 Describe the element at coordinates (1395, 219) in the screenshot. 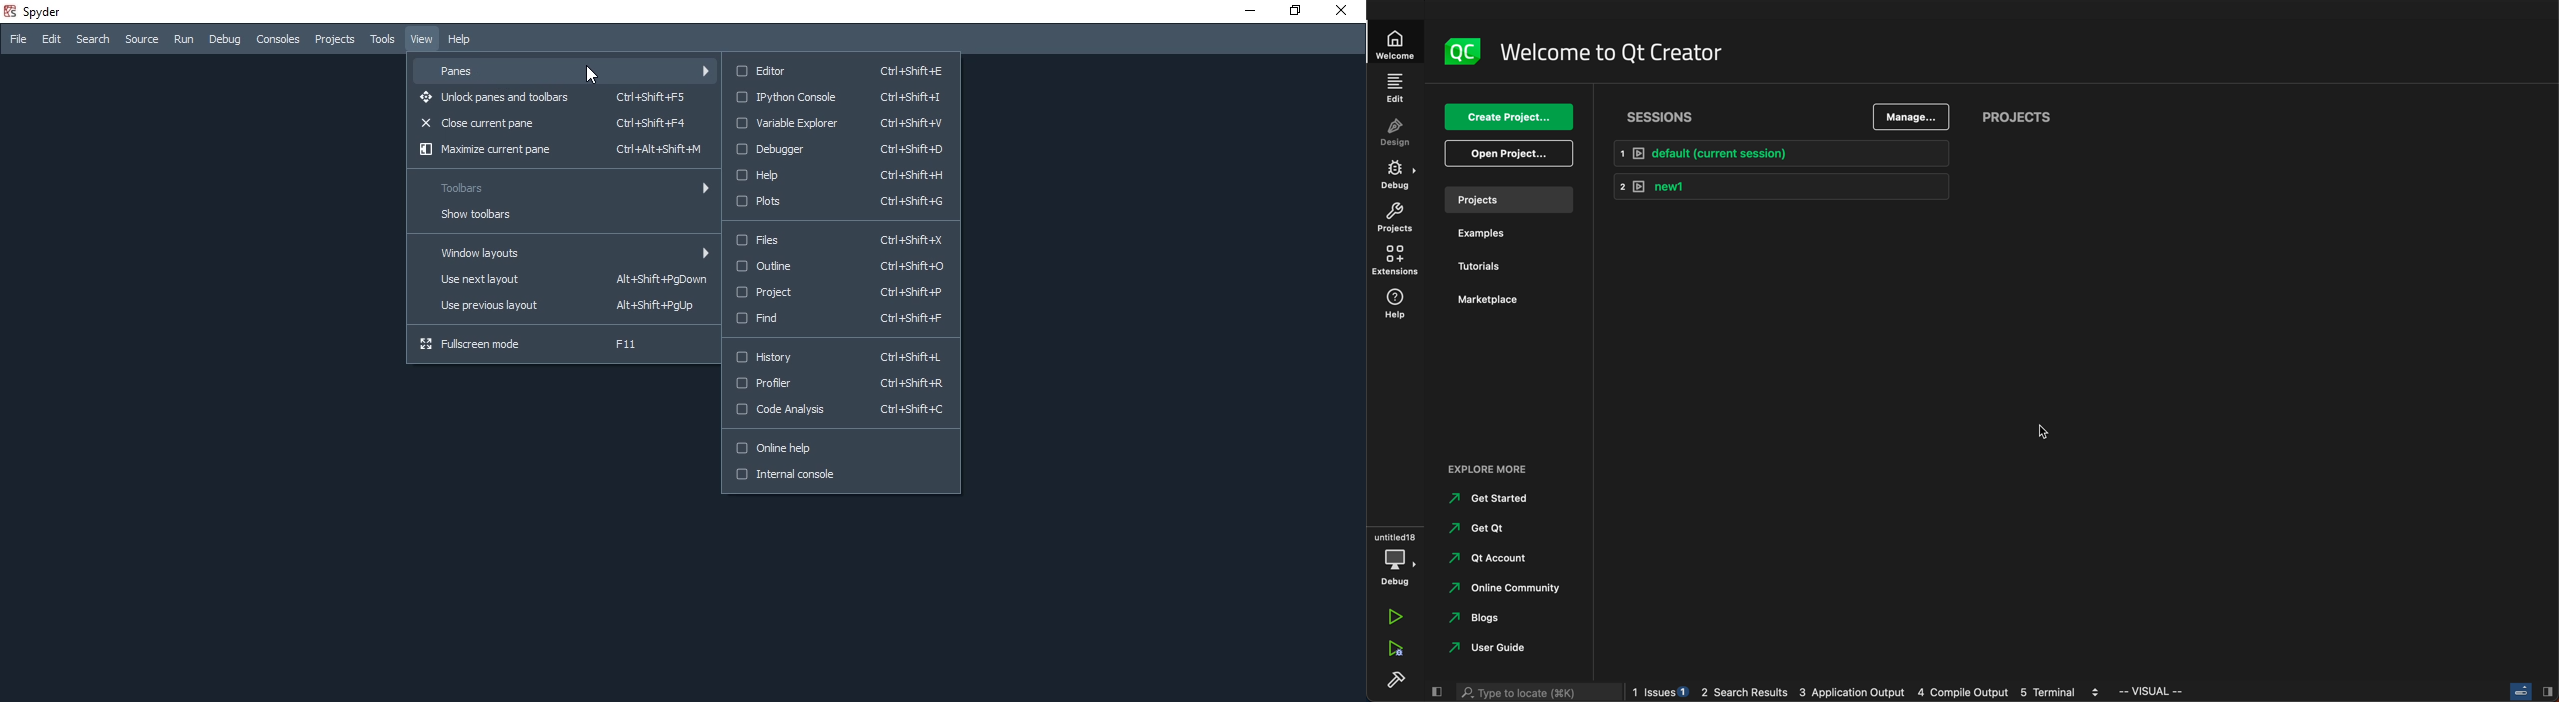

I see `projects` at that location.